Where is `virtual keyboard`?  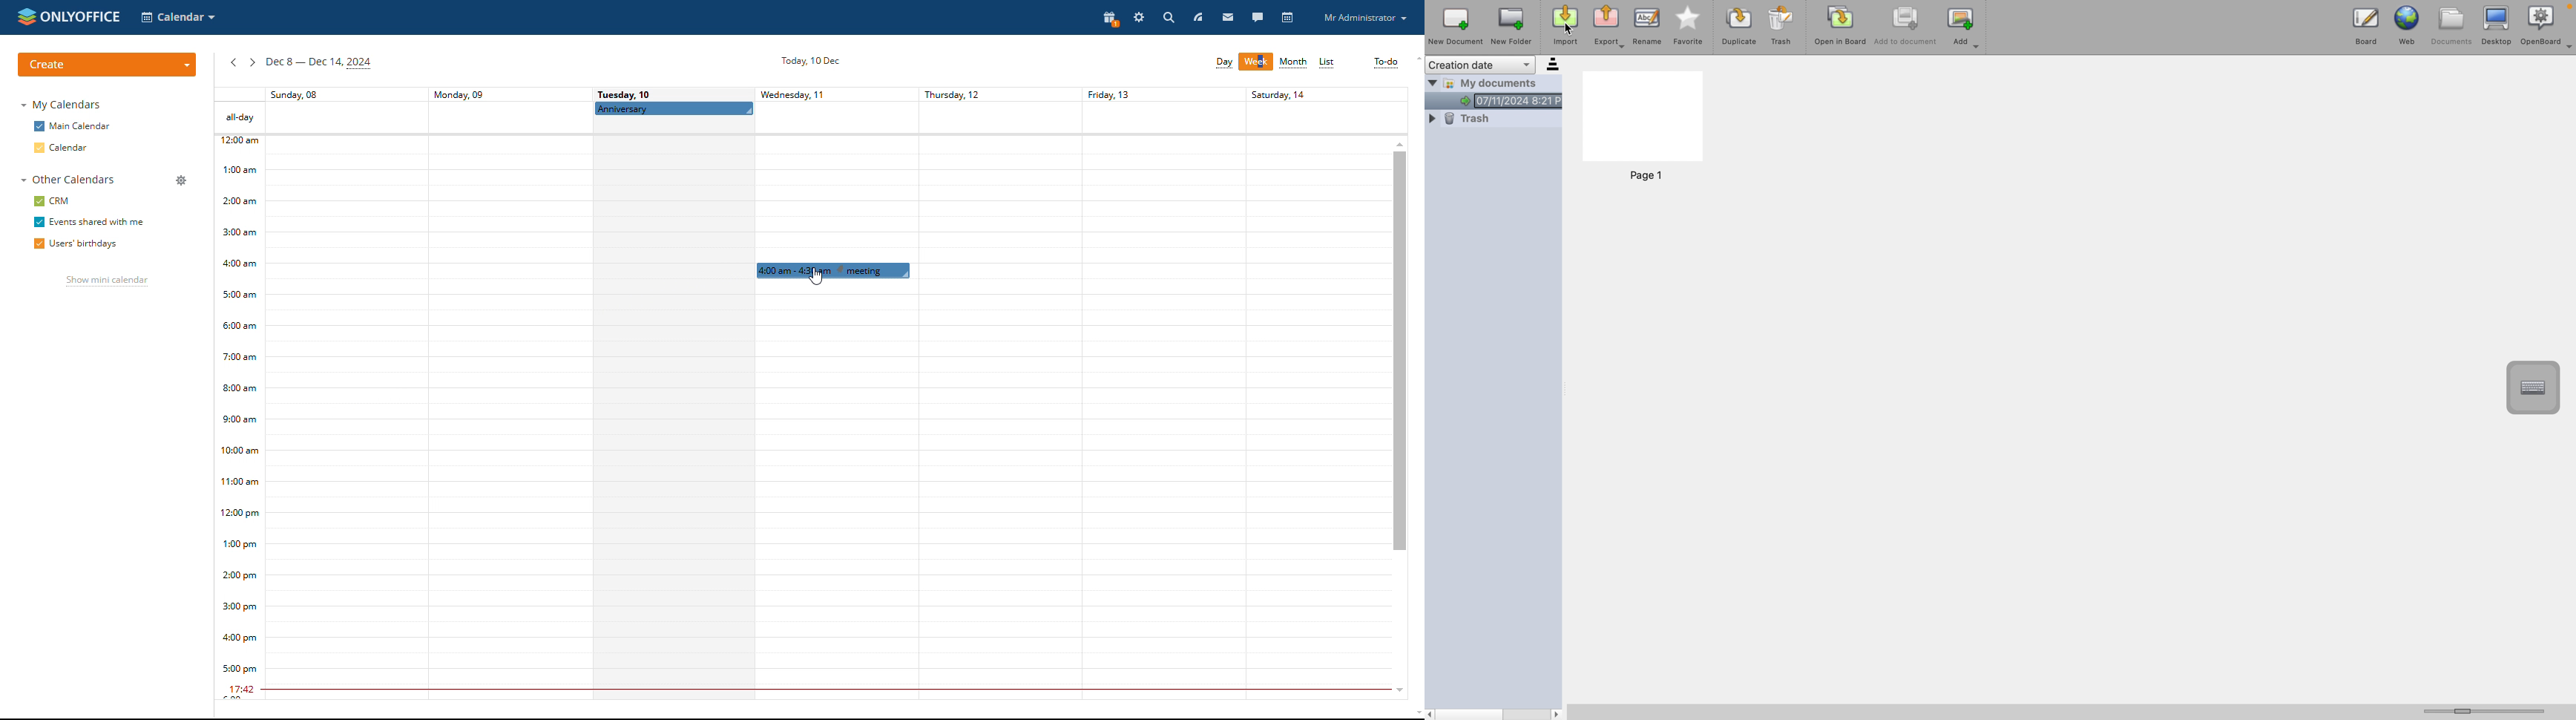 virtual keyboard is located at coordinates (2535, 387).